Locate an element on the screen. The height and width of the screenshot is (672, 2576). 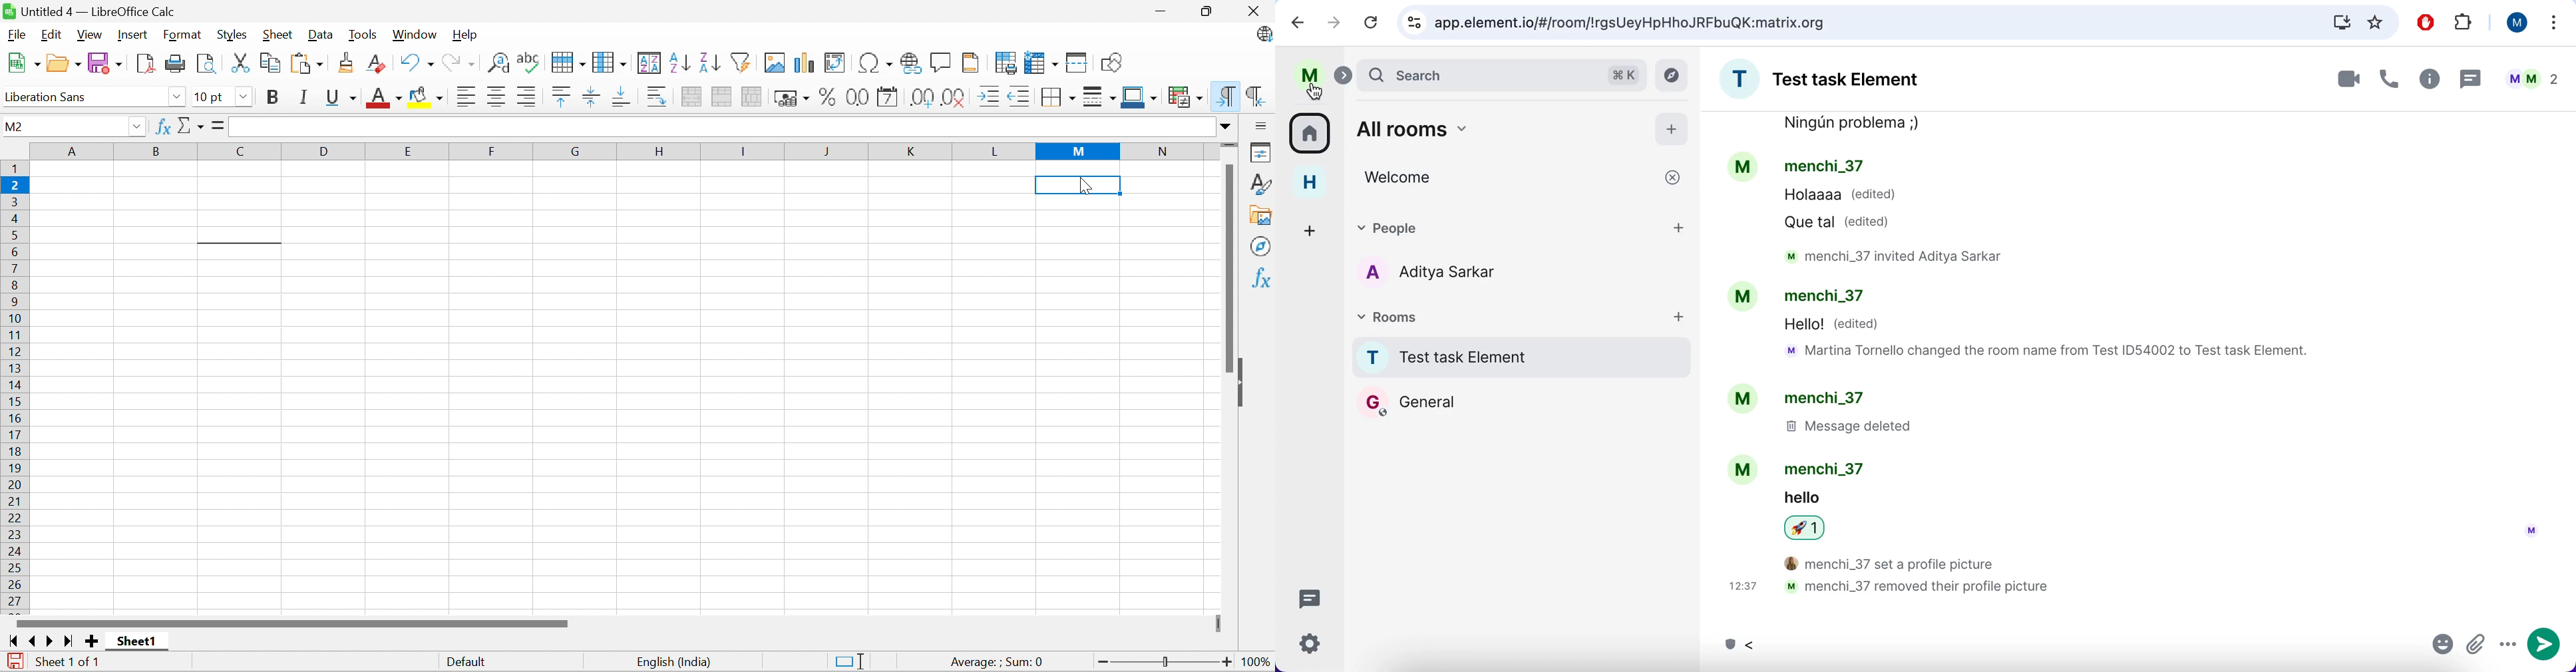
threads is located at coordinates (2472, 79).